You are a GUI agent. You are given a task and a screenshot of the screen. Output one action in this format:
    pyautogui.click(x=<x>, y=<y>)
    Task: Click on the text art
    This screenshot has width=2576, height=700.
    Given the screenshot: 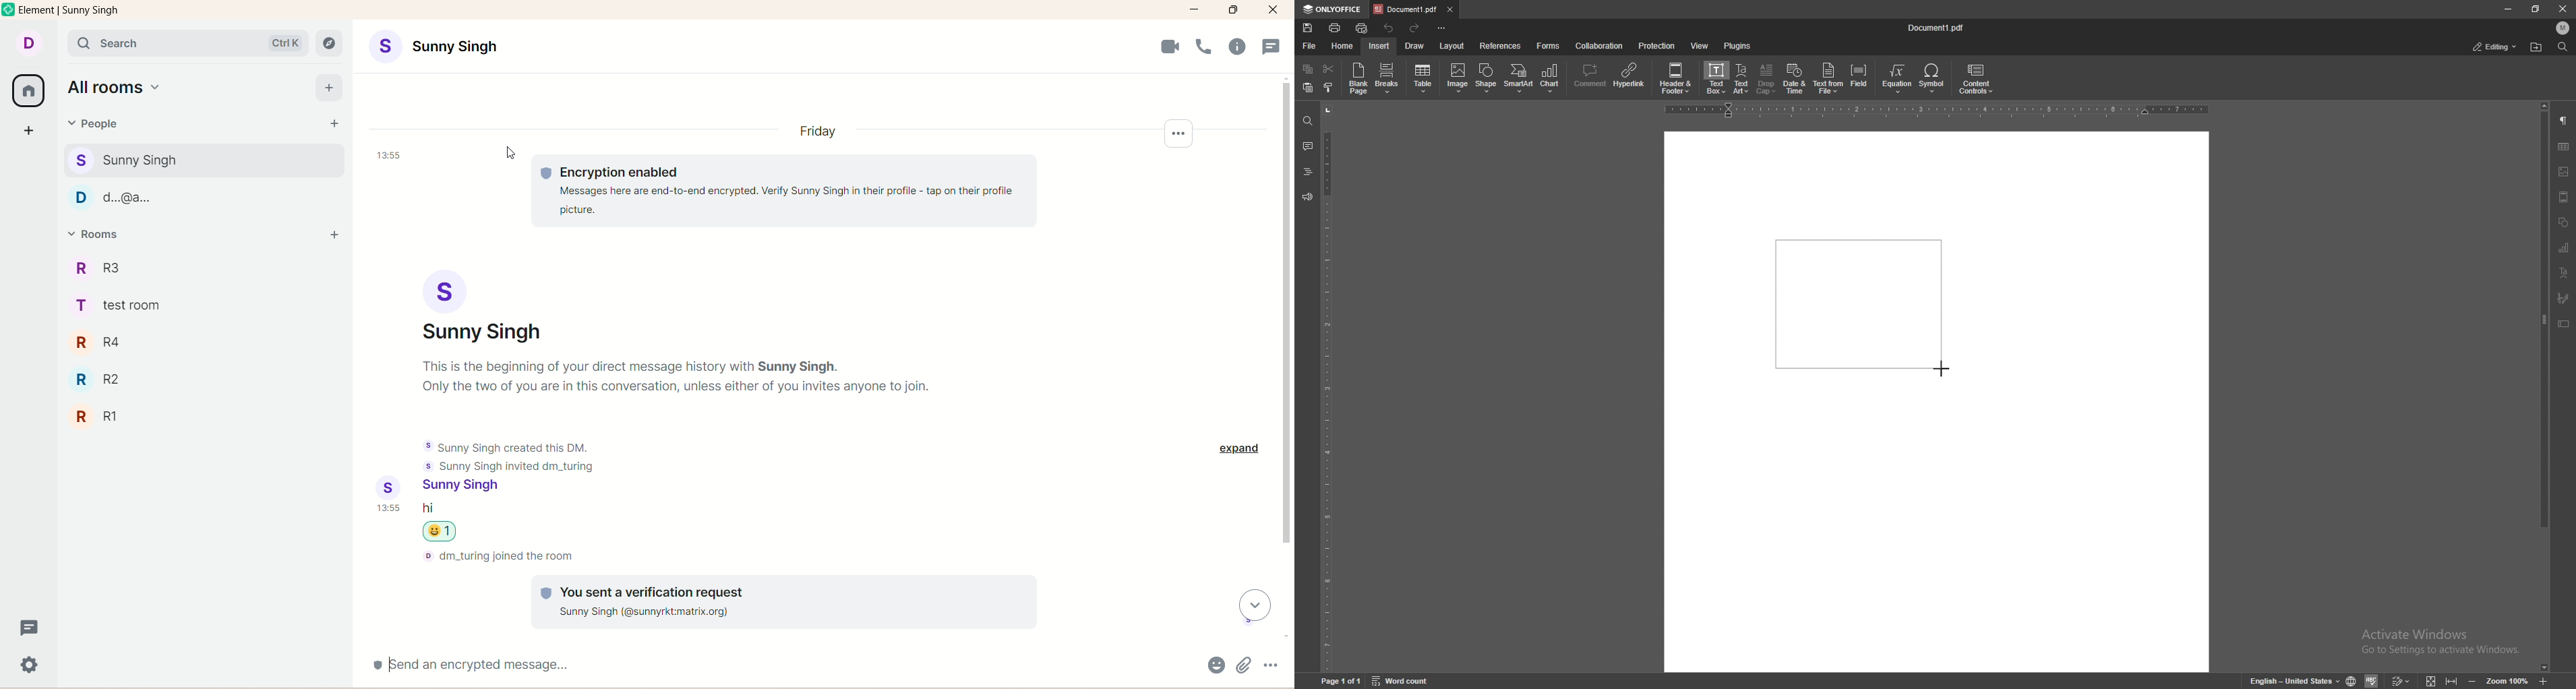 What is the action you would take?
    pyautogui.click(x=1742, y=79)
    